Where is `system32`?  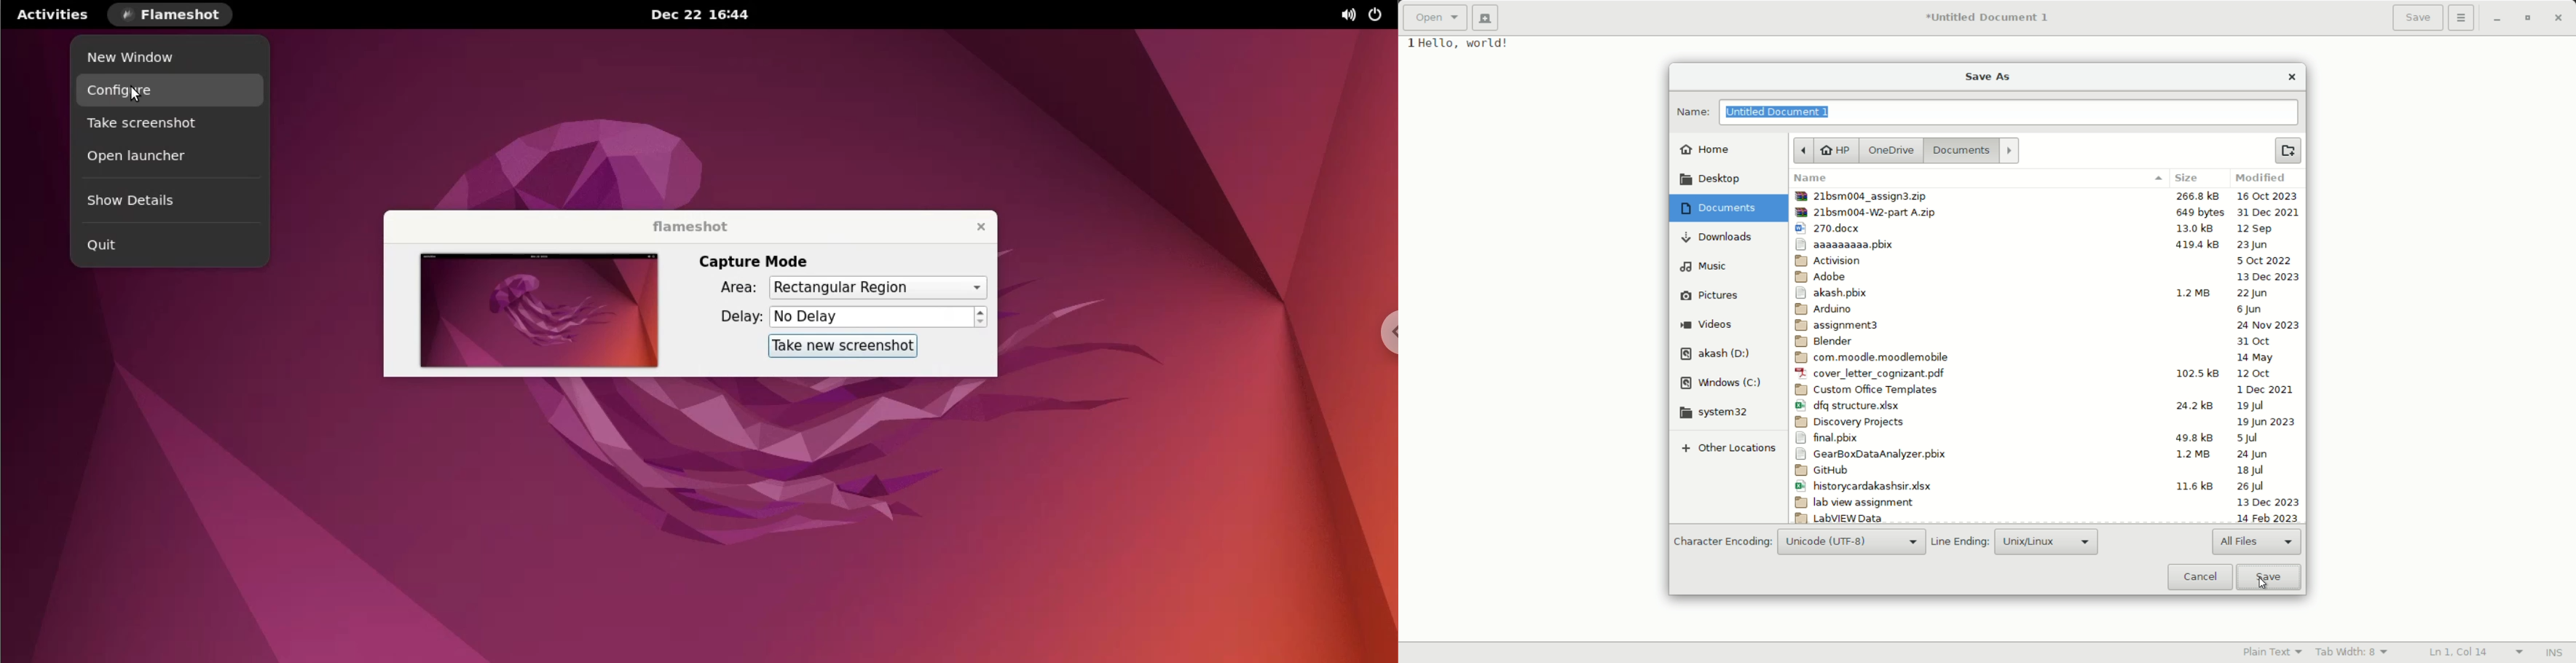 system32 is located at coordinates (1717, 413).